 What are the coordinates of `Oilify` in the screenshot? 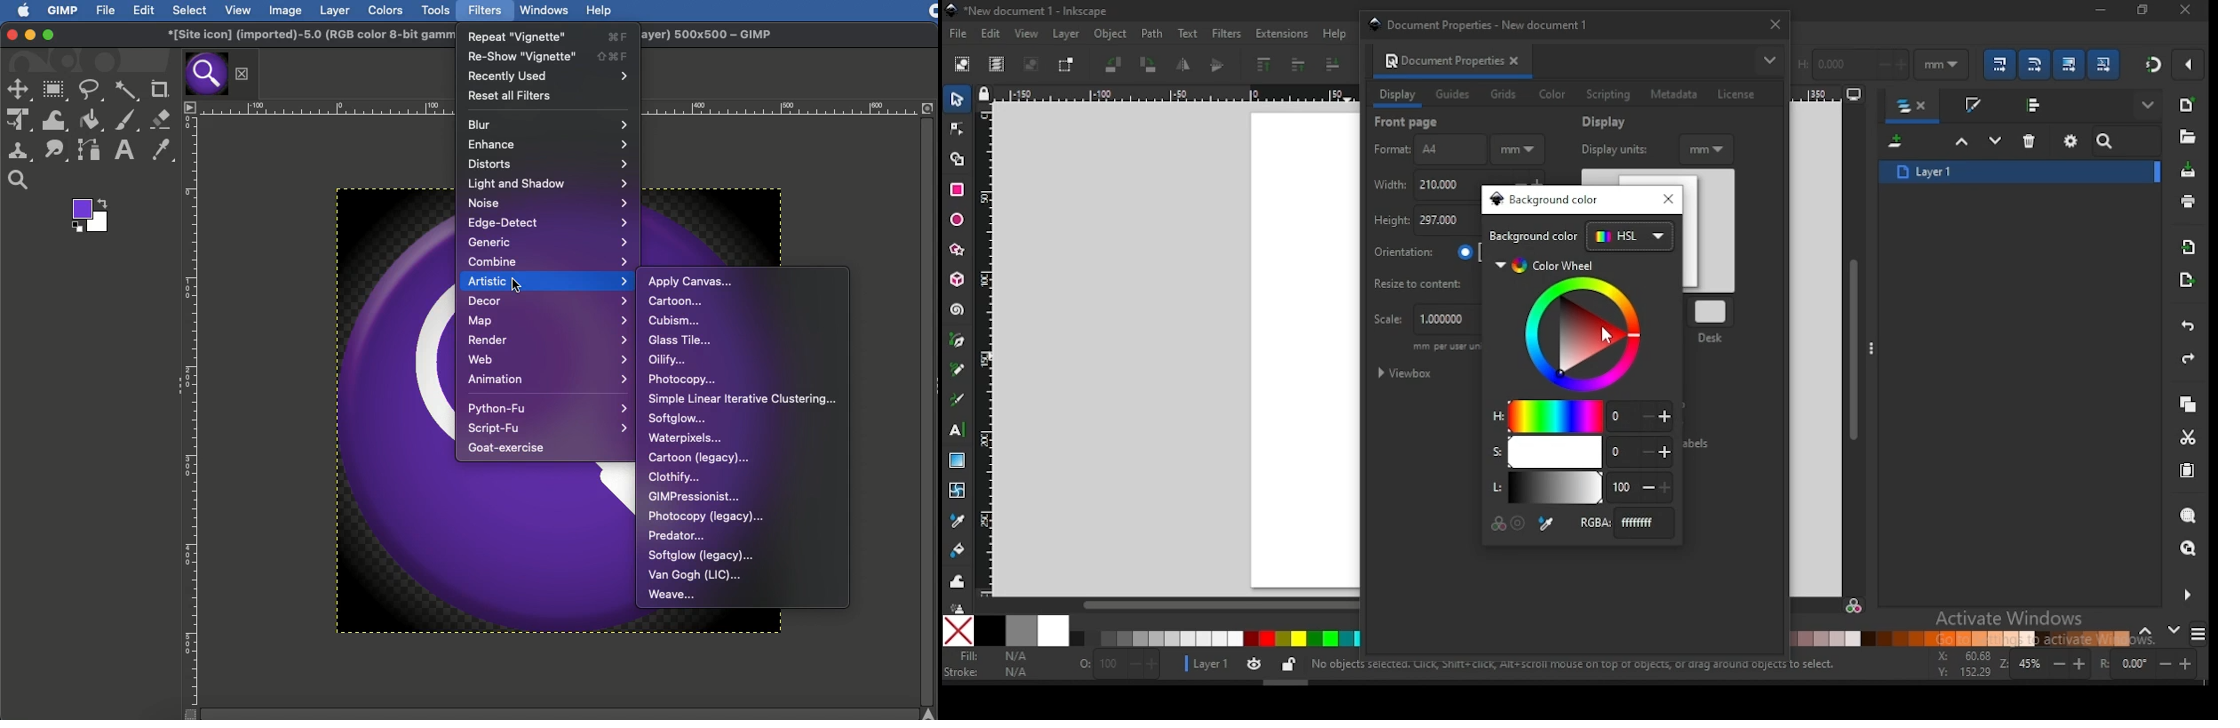 It's located at (671, 359).